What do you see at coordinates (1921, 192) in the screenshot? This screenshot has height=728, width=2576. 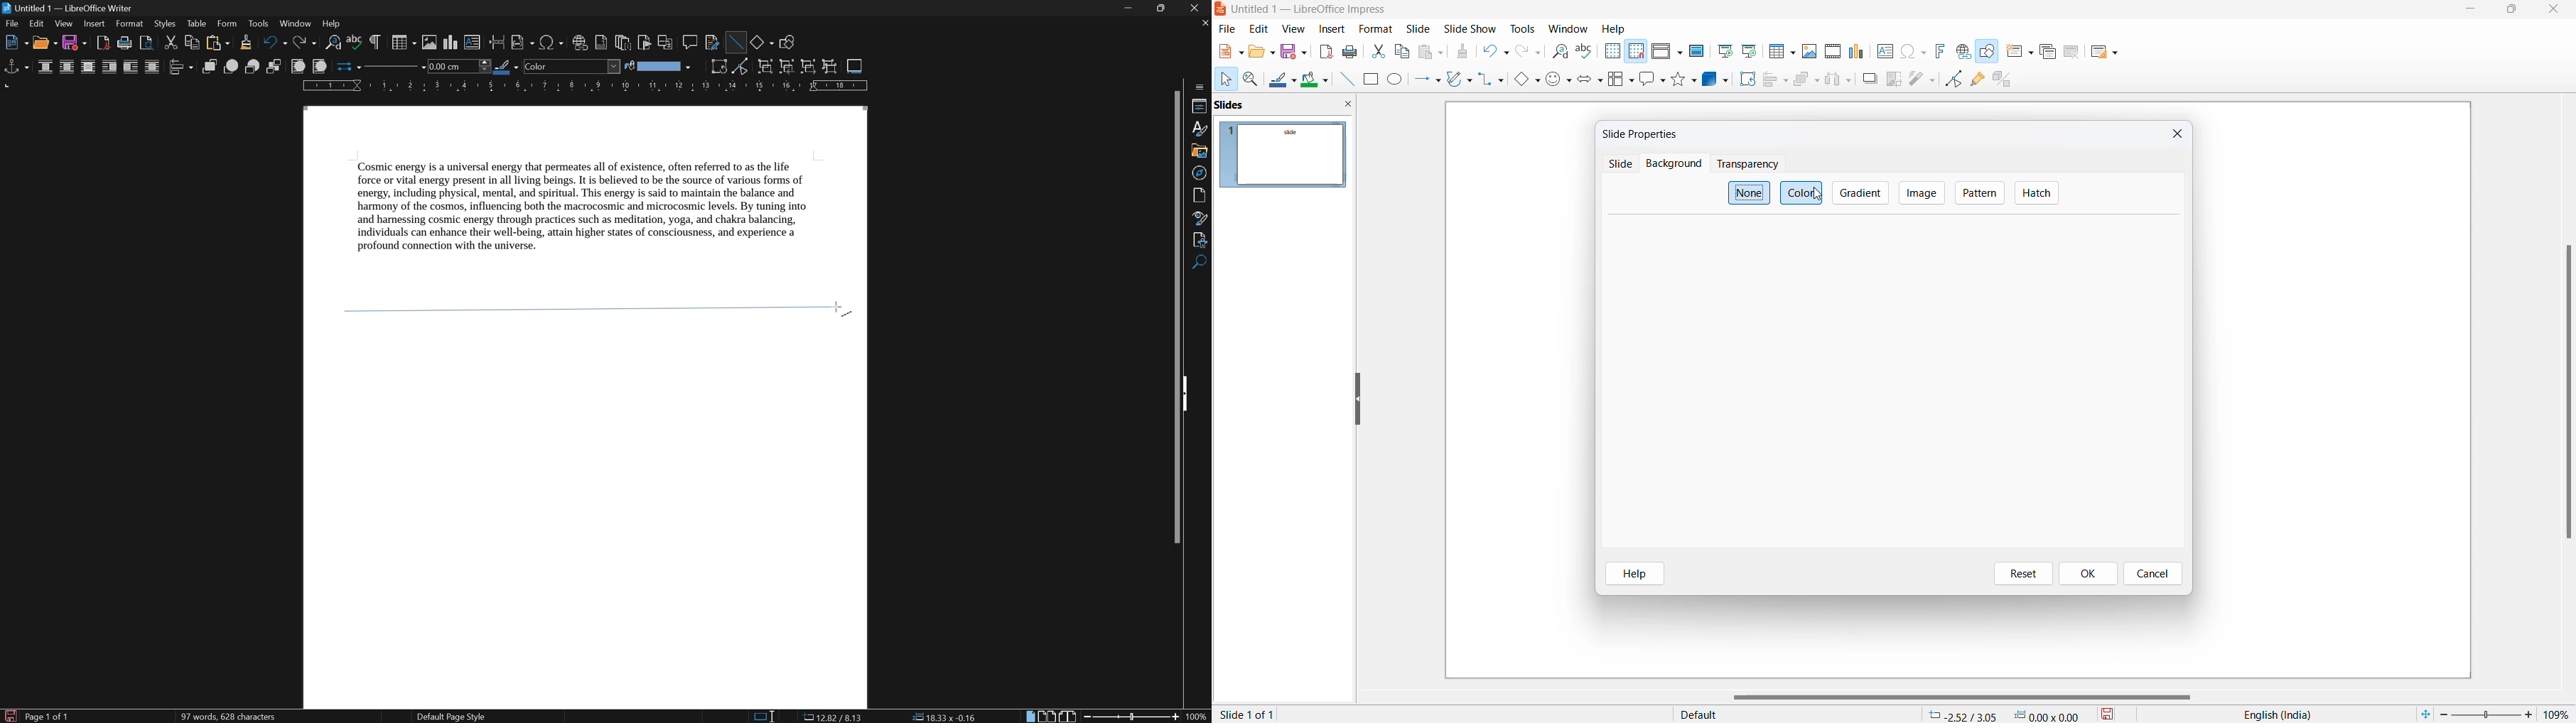 I see `navigation` at bounding box center [1921, 192].